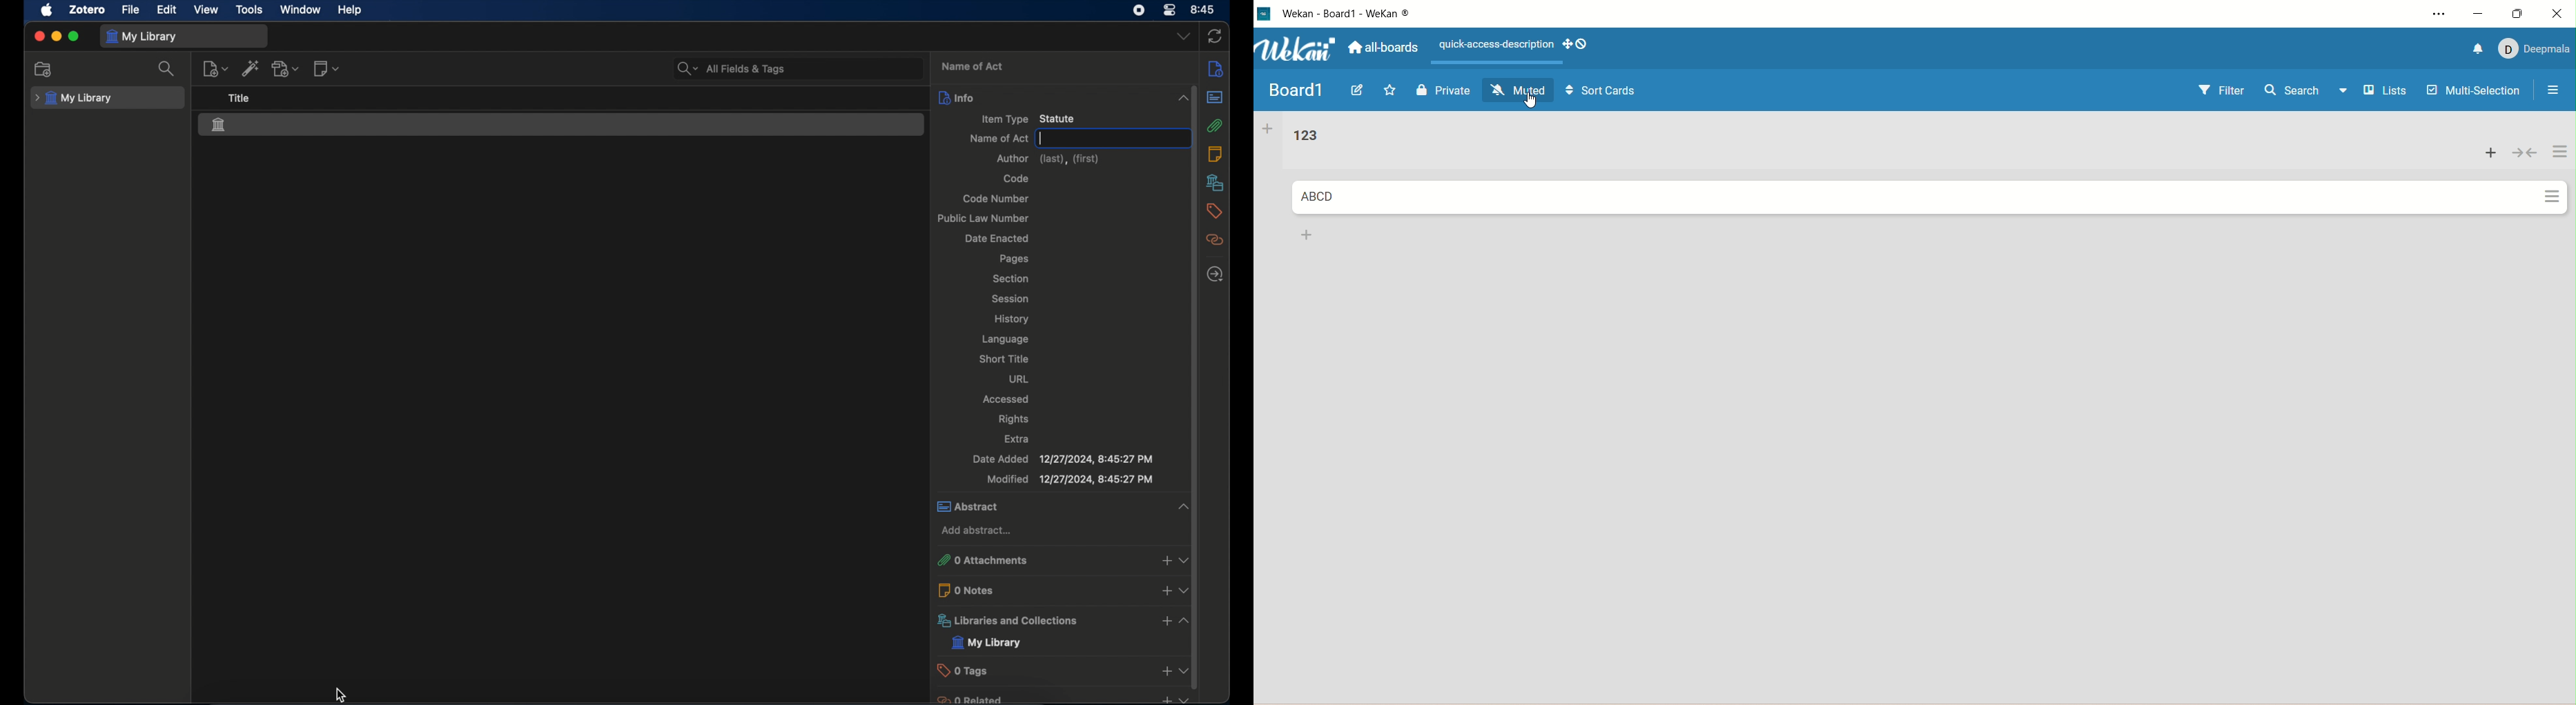 This screenshot has width=2576, height=728. What do you see at coordinates (1186, 99) in the screenshot?
I see `collapse` at bounding box center [1186, 99].